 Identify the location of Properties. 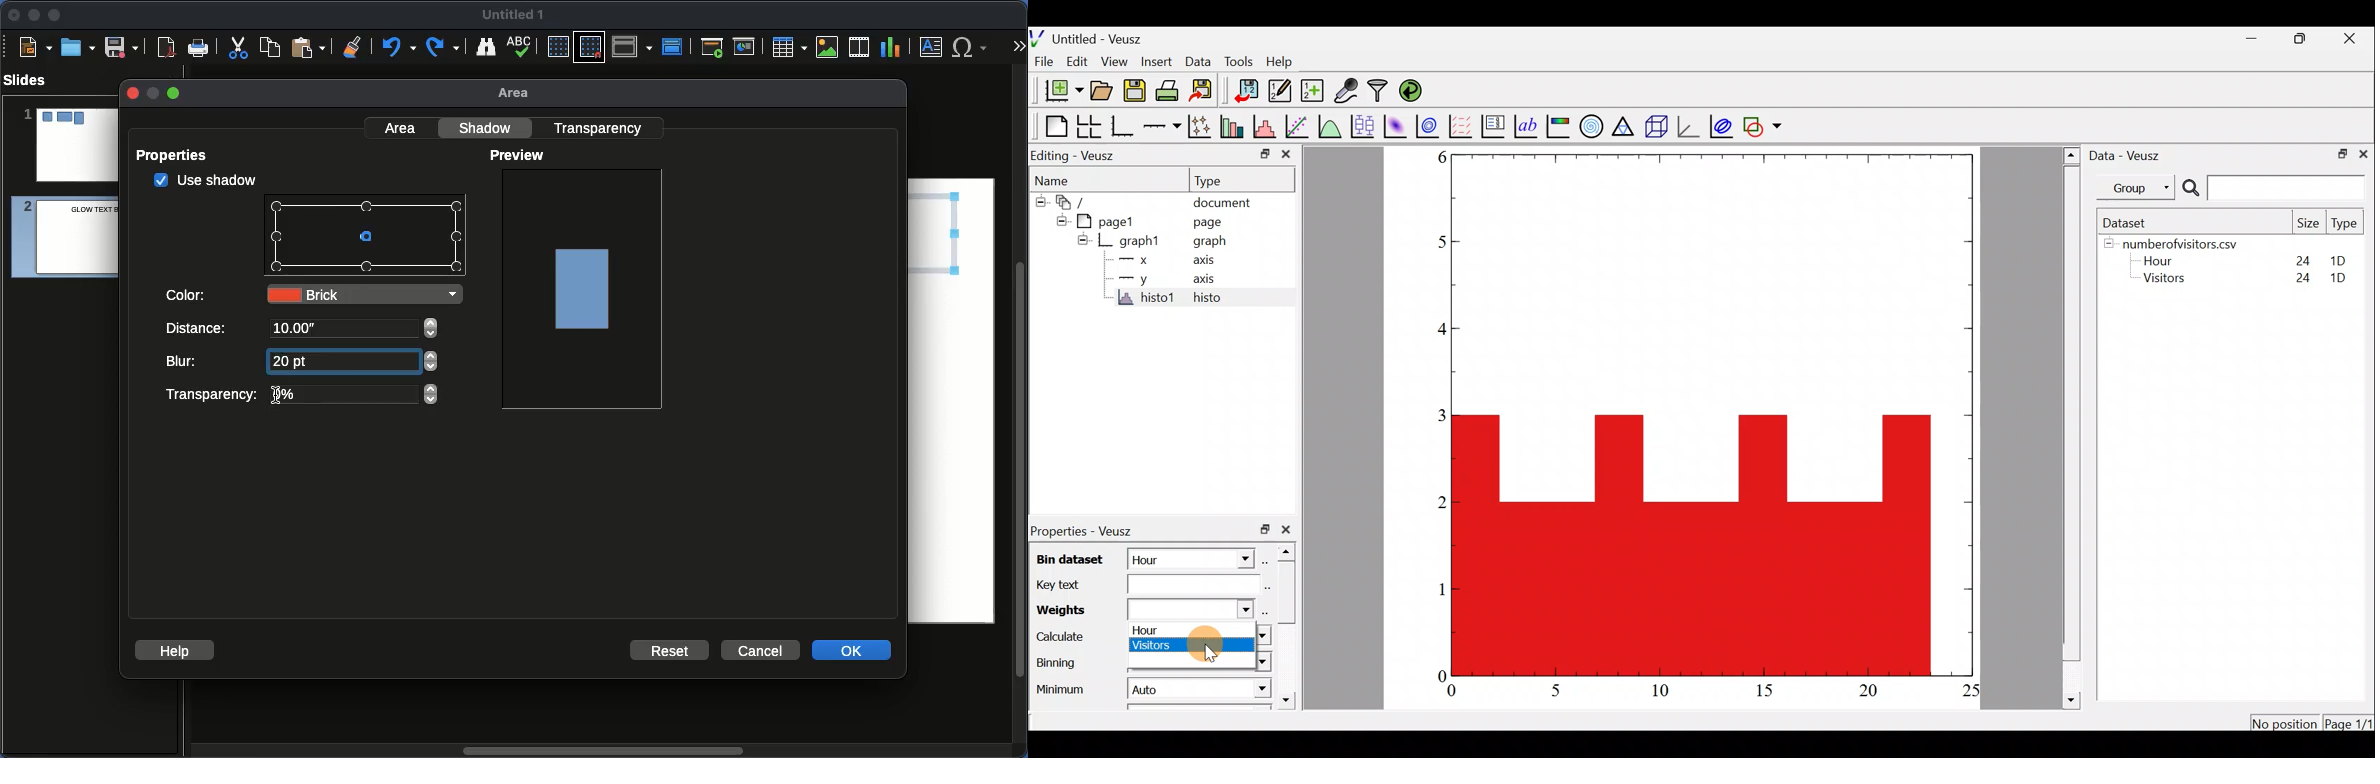
(178, 155).